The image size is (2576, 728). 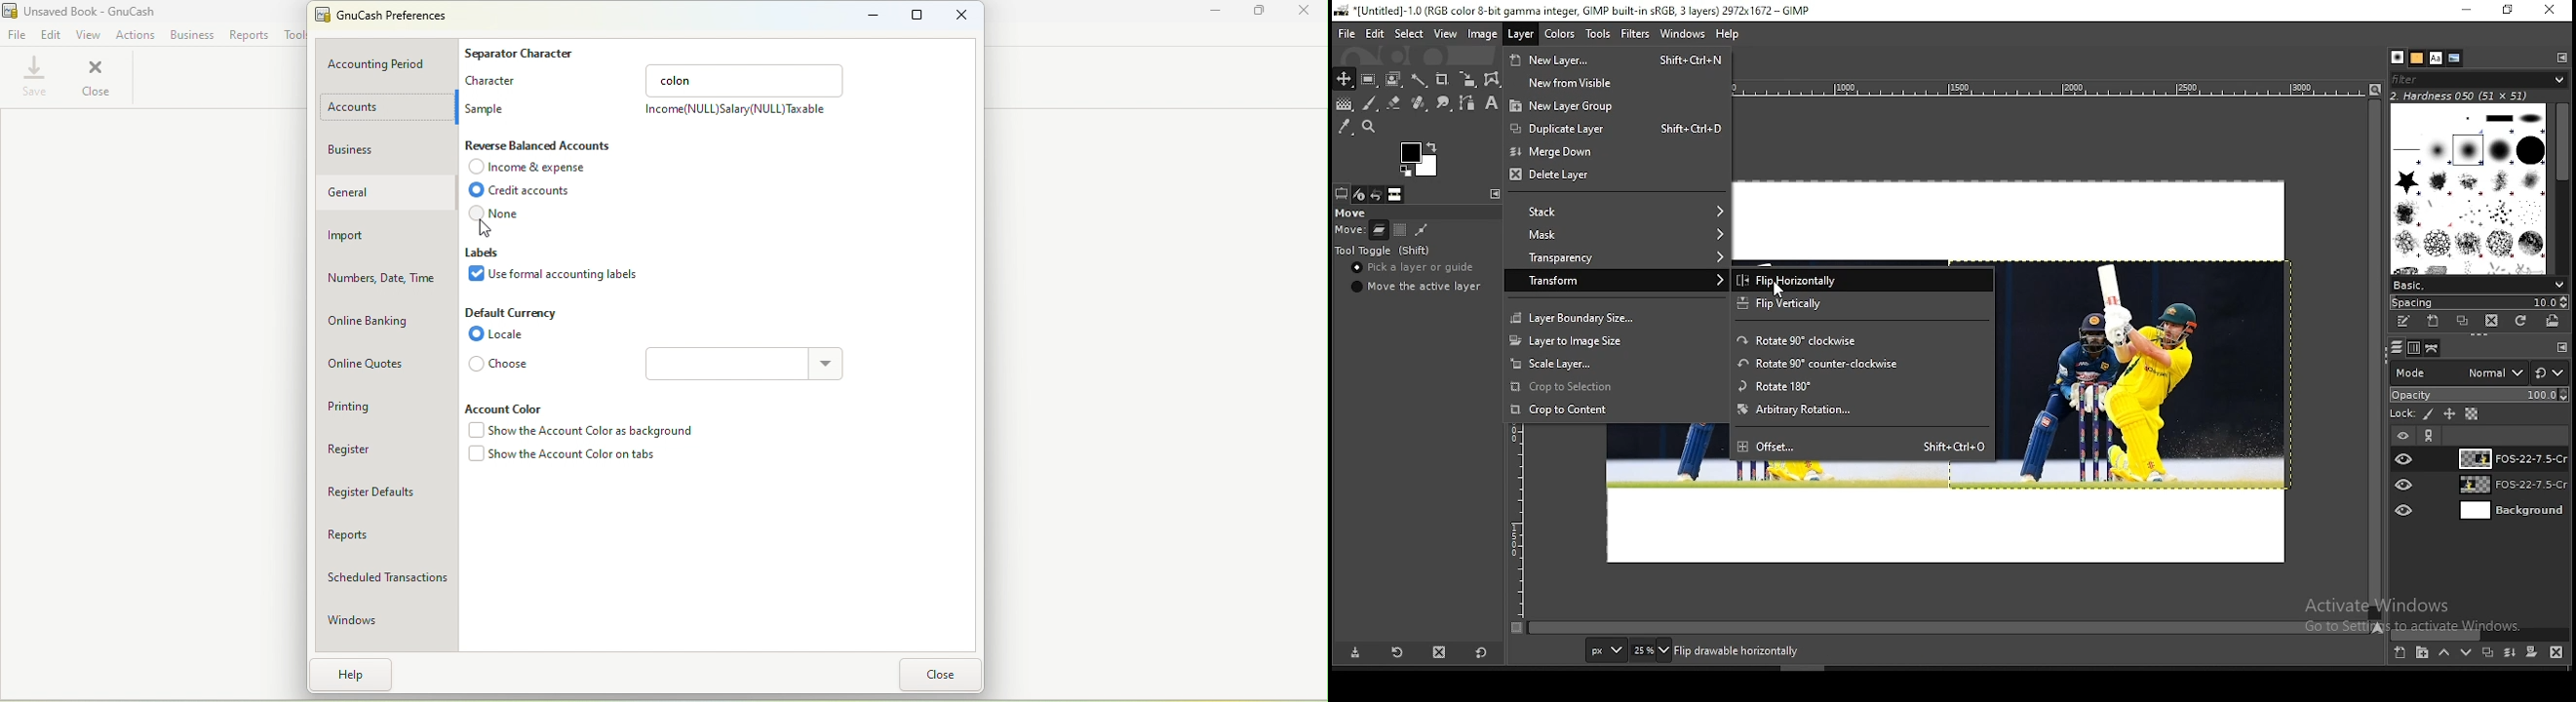 I want to click on move layer on step up, so click(x=2443, y=654).